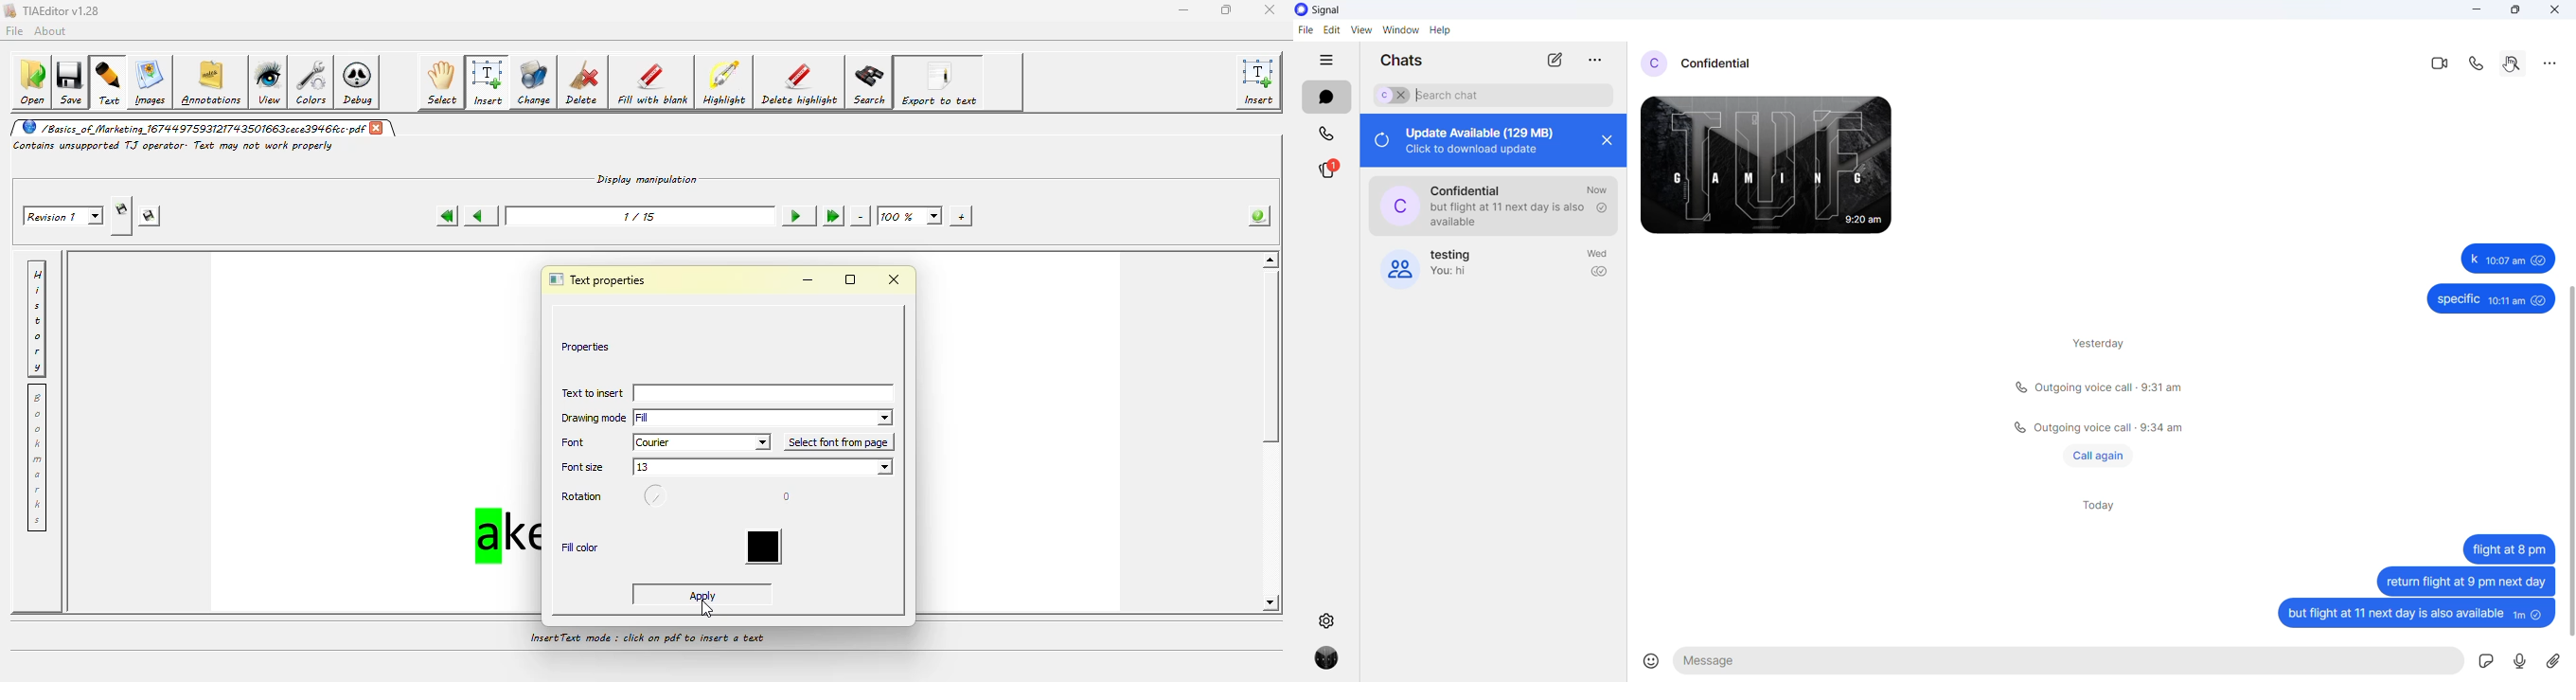 The height and width of the screenshot is (700, 2576). What do you see at coordinates (2443, 62) in the screenshot?
I see `video call` at bounding box center [2443, 62].